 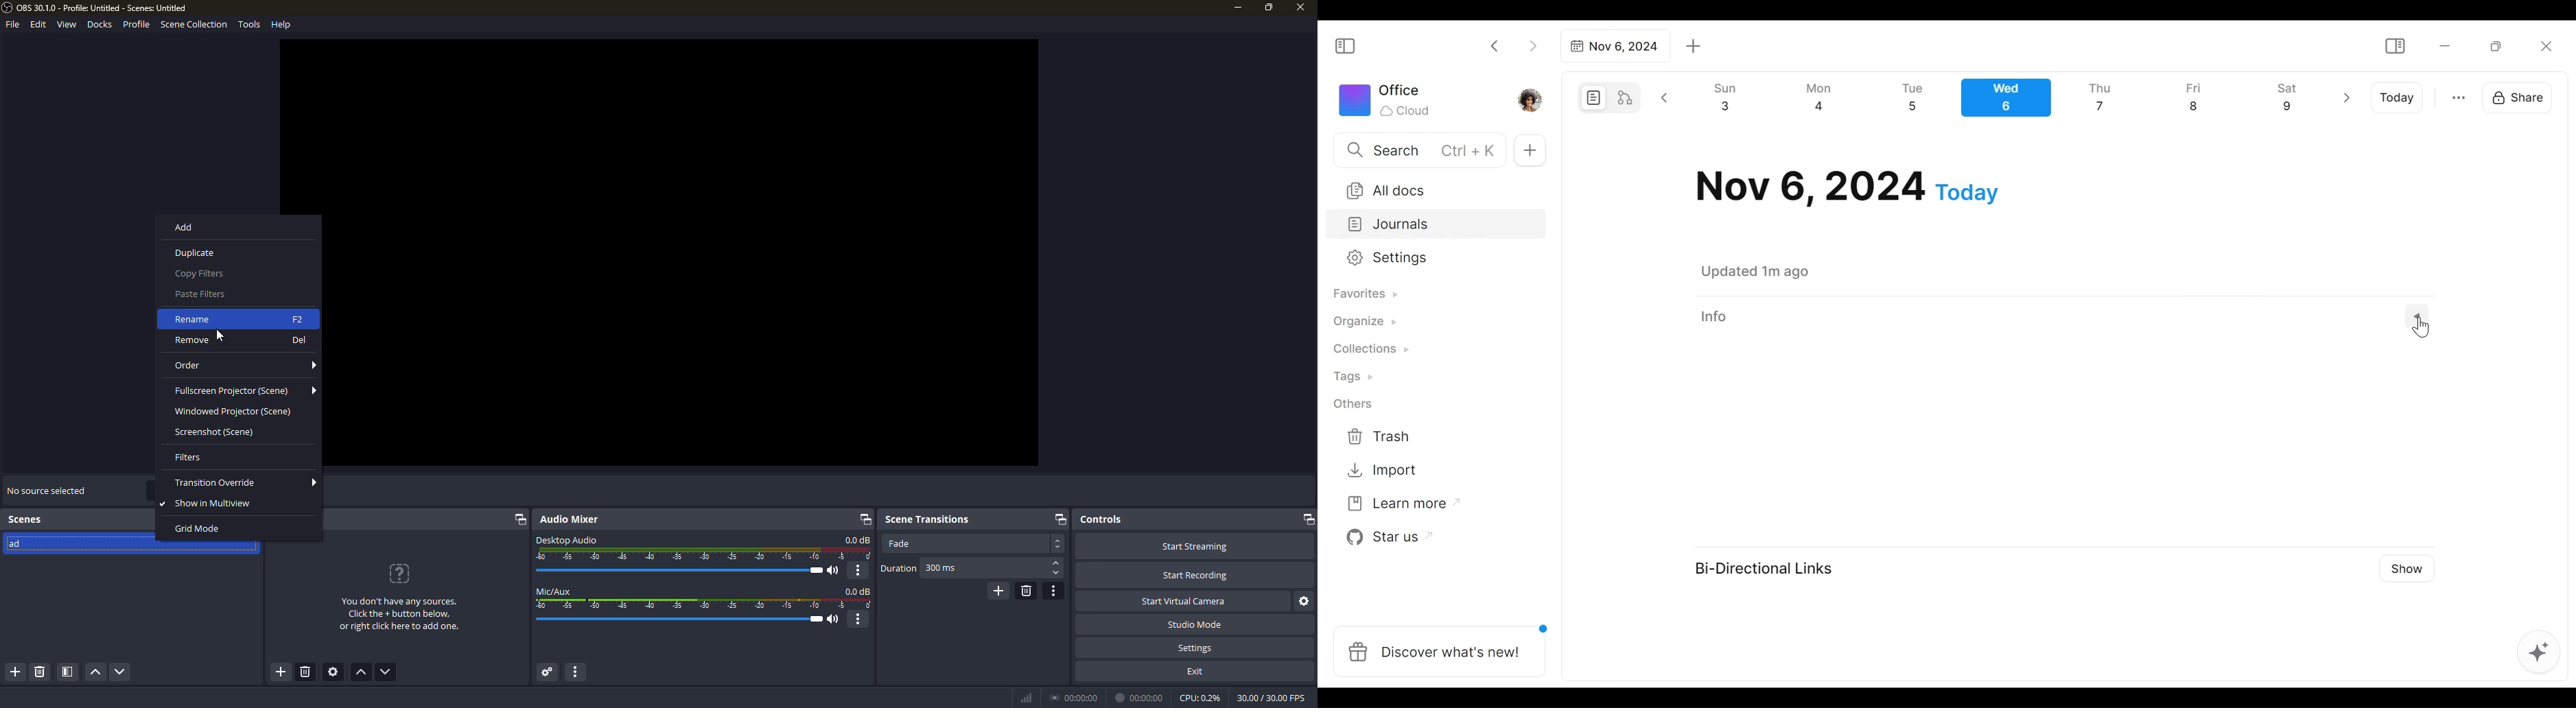 What do you see at coordinates (237, 506) in the screenshot?
I see `Show in Multiview` at bounding box center [237, 506].